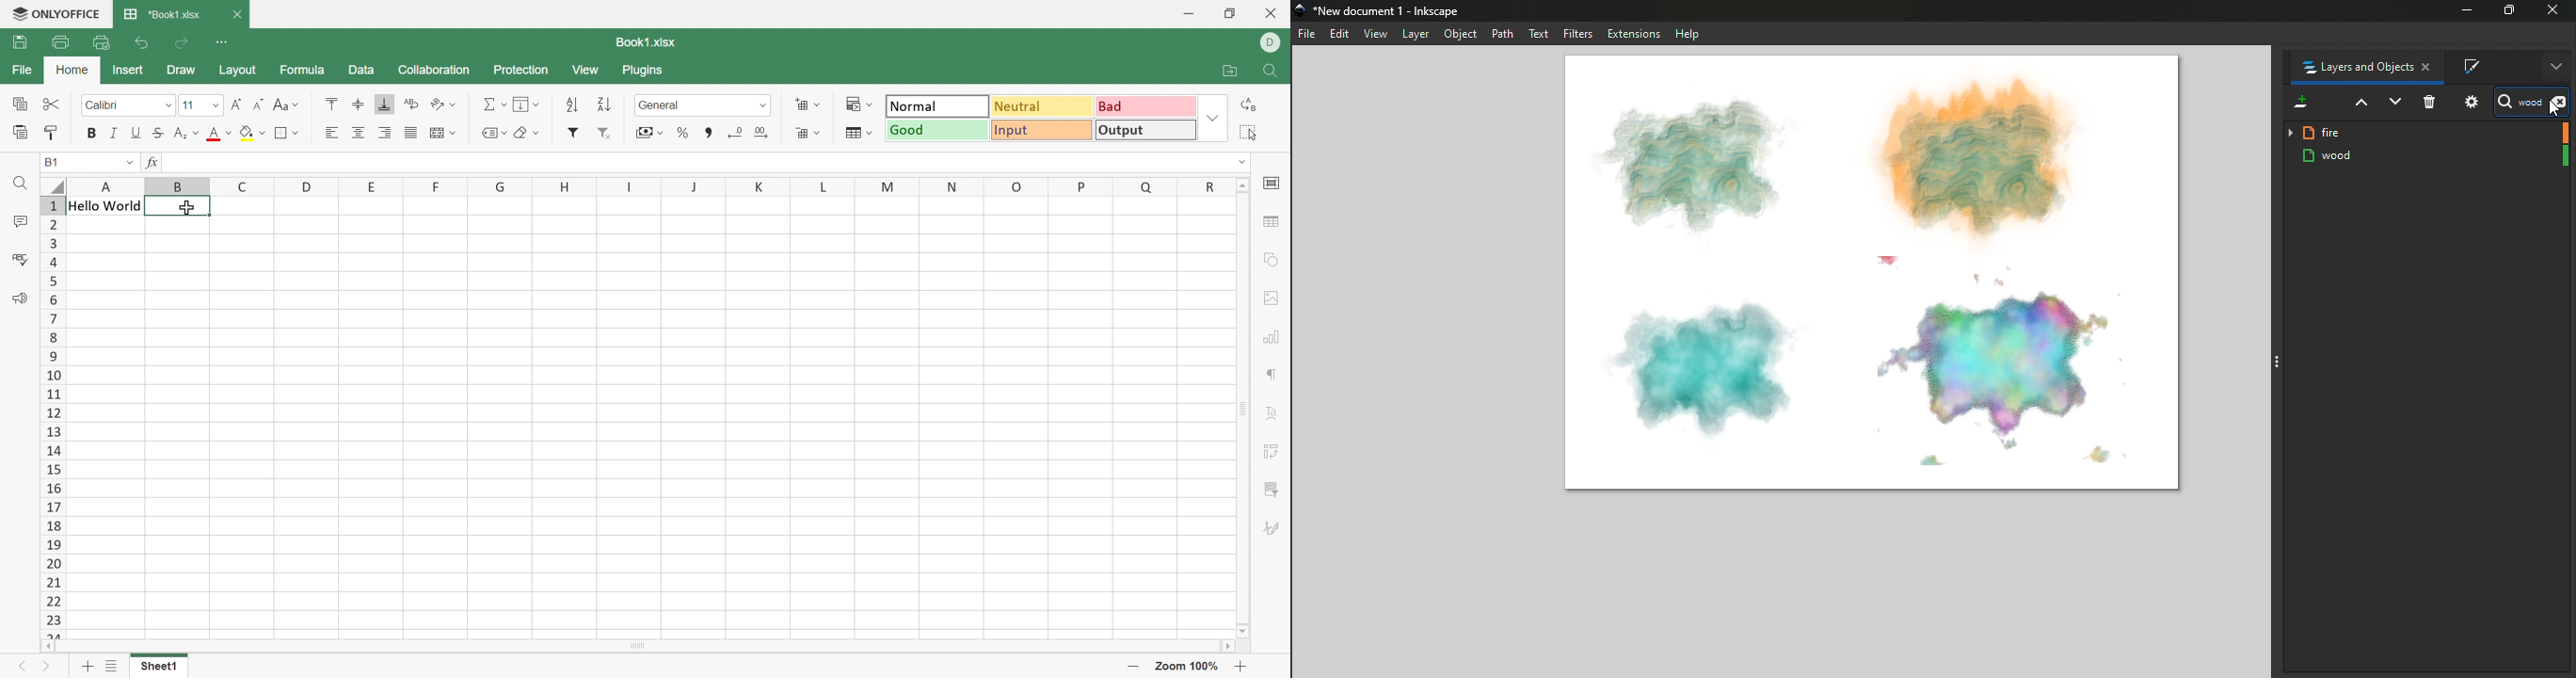 The image size is (2576, 700). Describe the element at coordinates (525, 103) in the screenshot. I see `Fill` at that location.